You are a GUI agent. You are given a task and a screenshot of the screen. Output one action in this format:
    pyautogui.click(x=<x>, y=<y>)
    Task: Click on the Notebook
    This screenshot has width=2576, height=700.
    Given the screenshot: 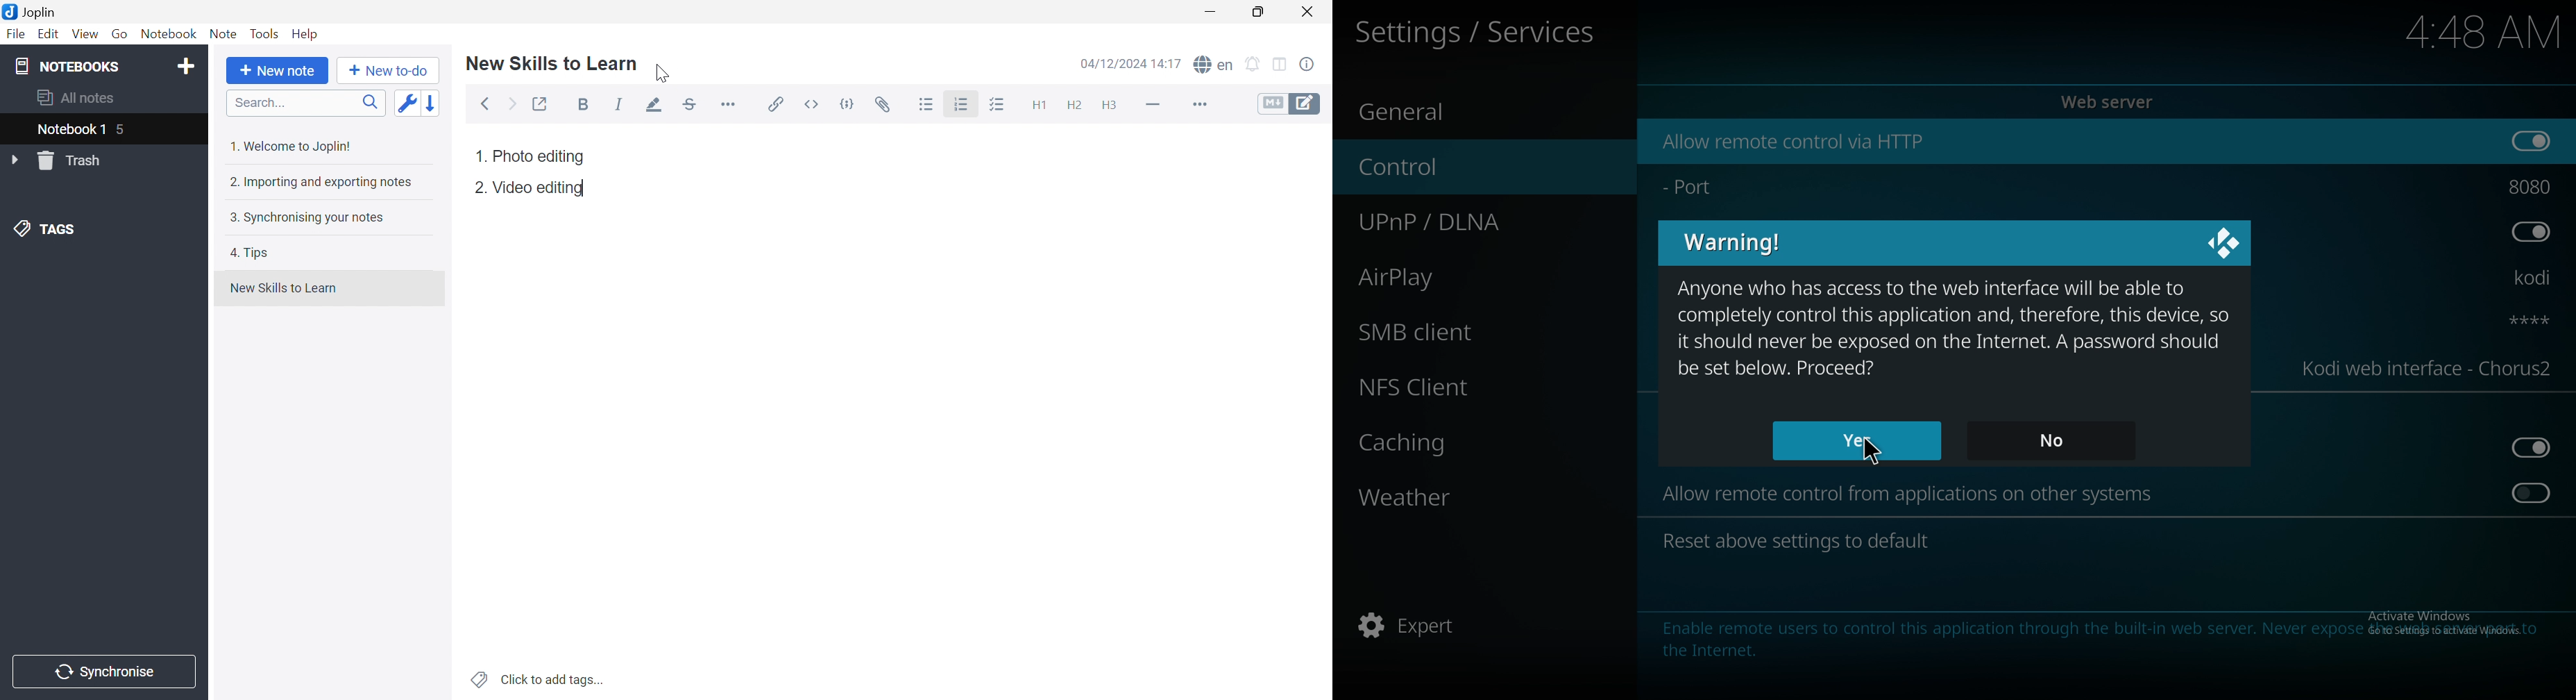 What is the action you would take?
    pyautogui.click(x=167, y=34)
    